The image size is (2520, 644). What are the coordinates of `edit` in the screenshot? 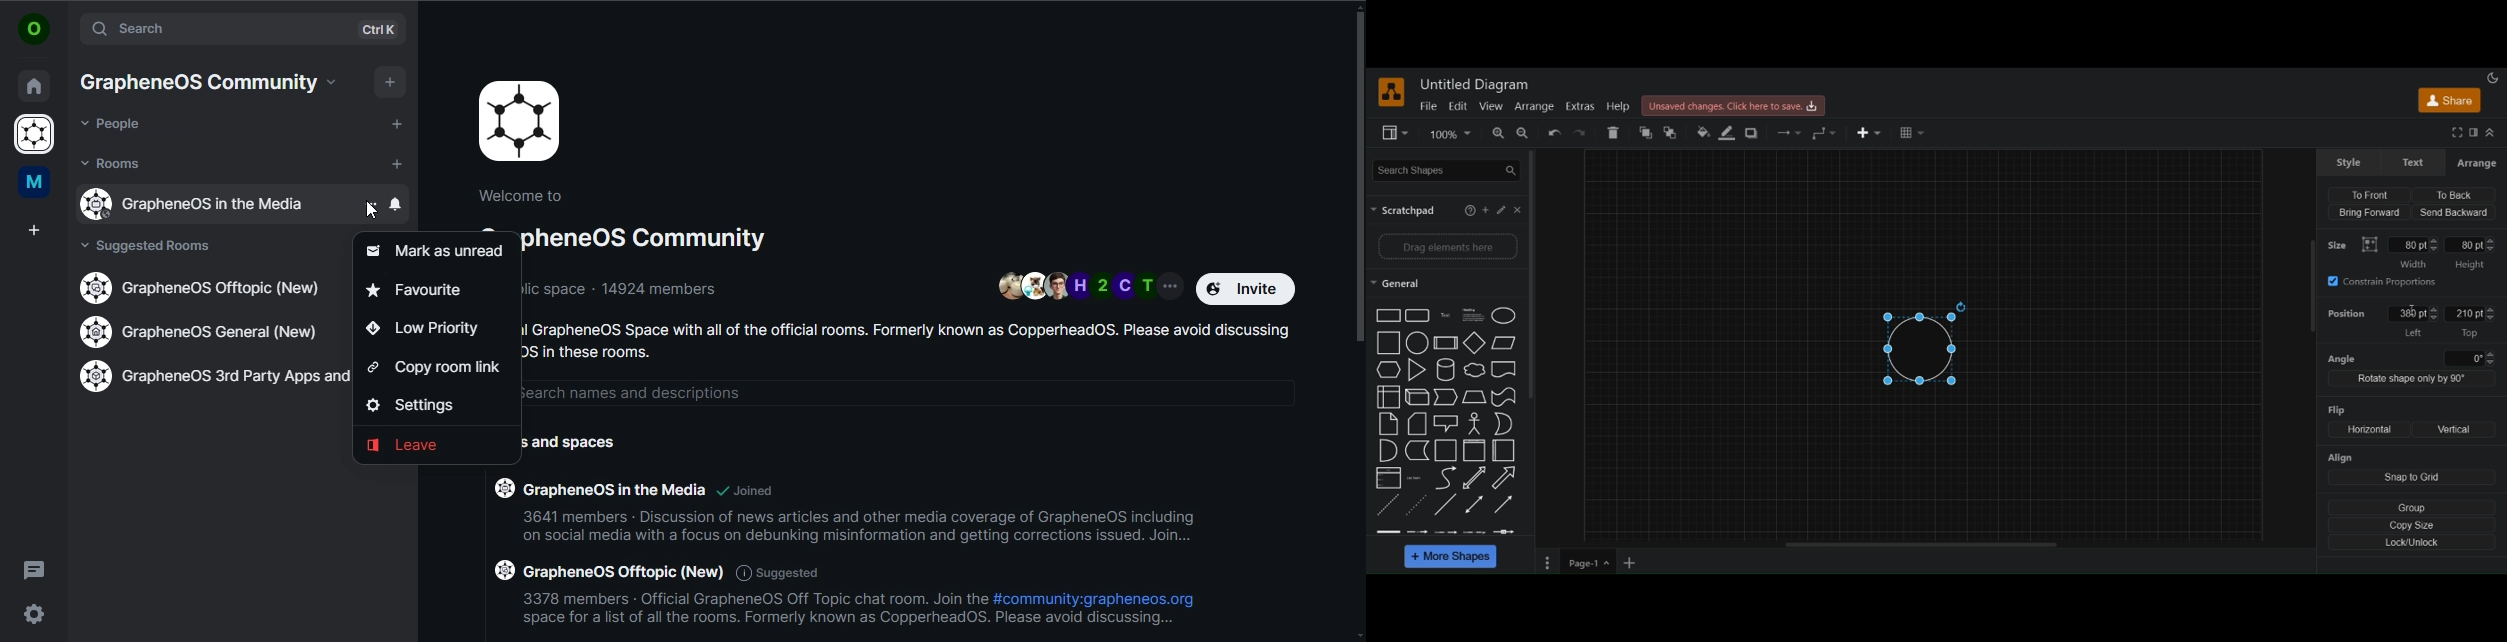 It's located at (1457, 105).